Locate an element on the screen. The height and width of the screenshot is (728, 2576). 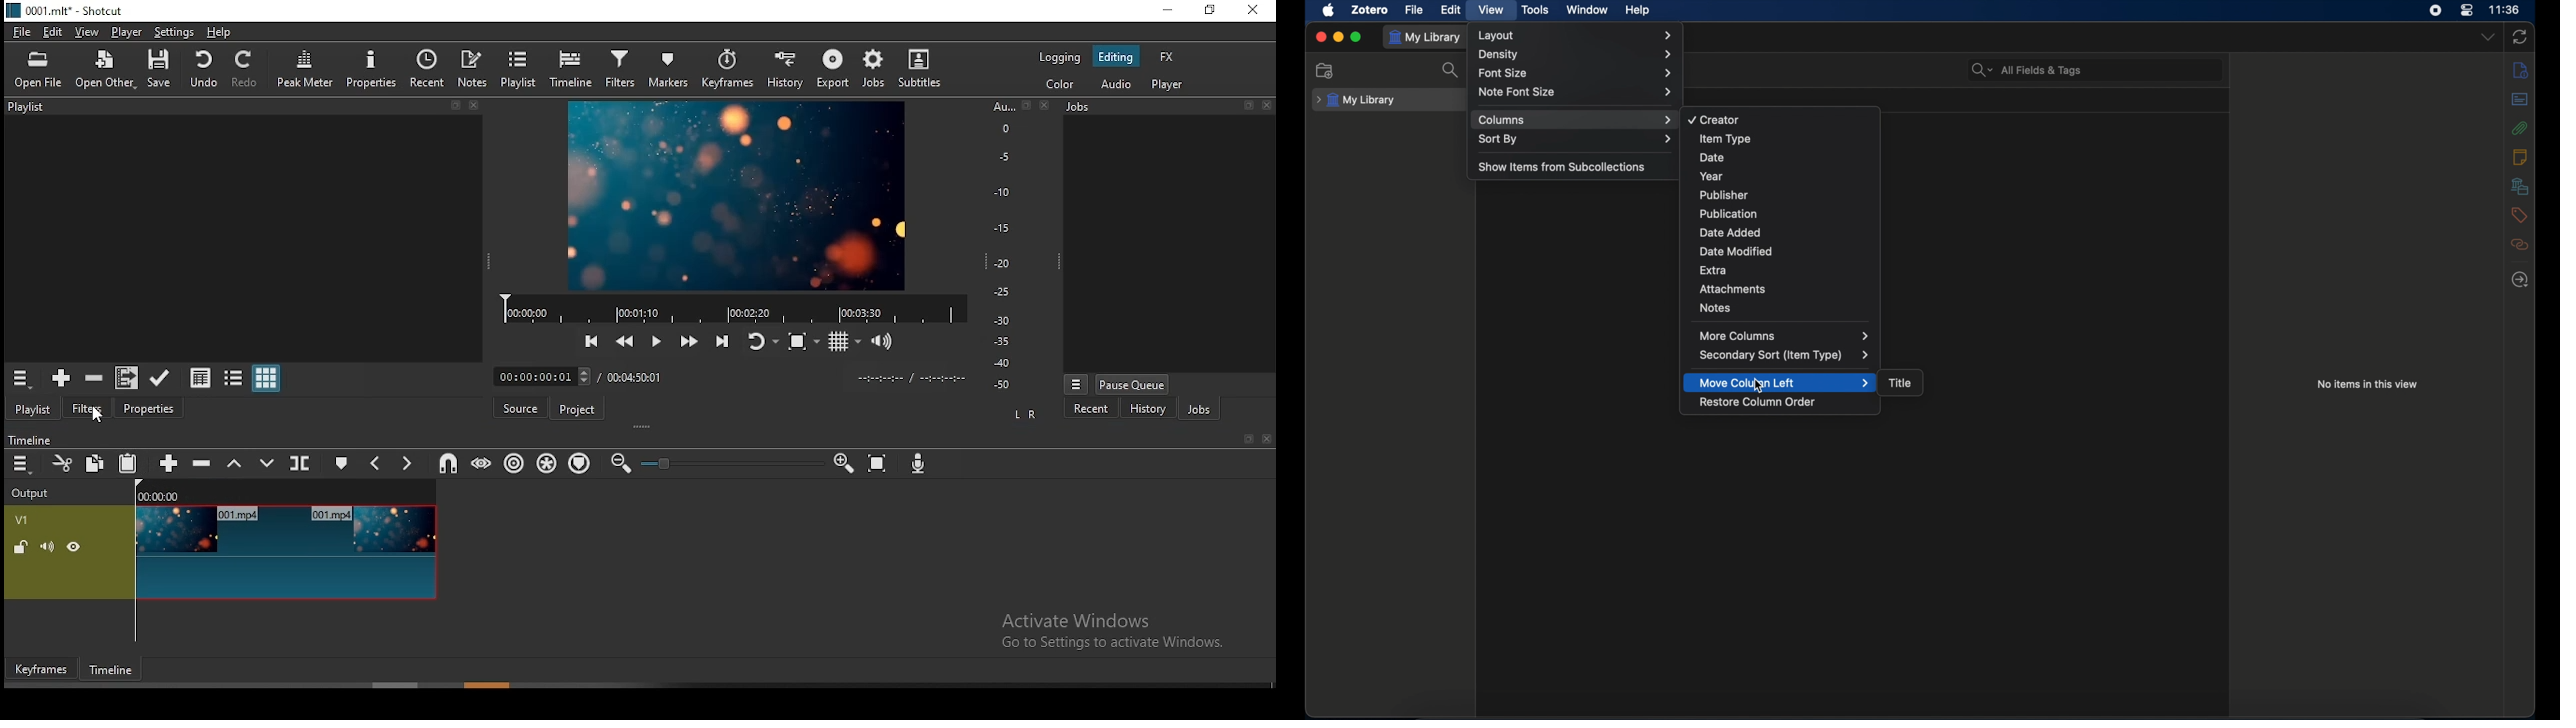
edit is located at coordinates (1452, 10).